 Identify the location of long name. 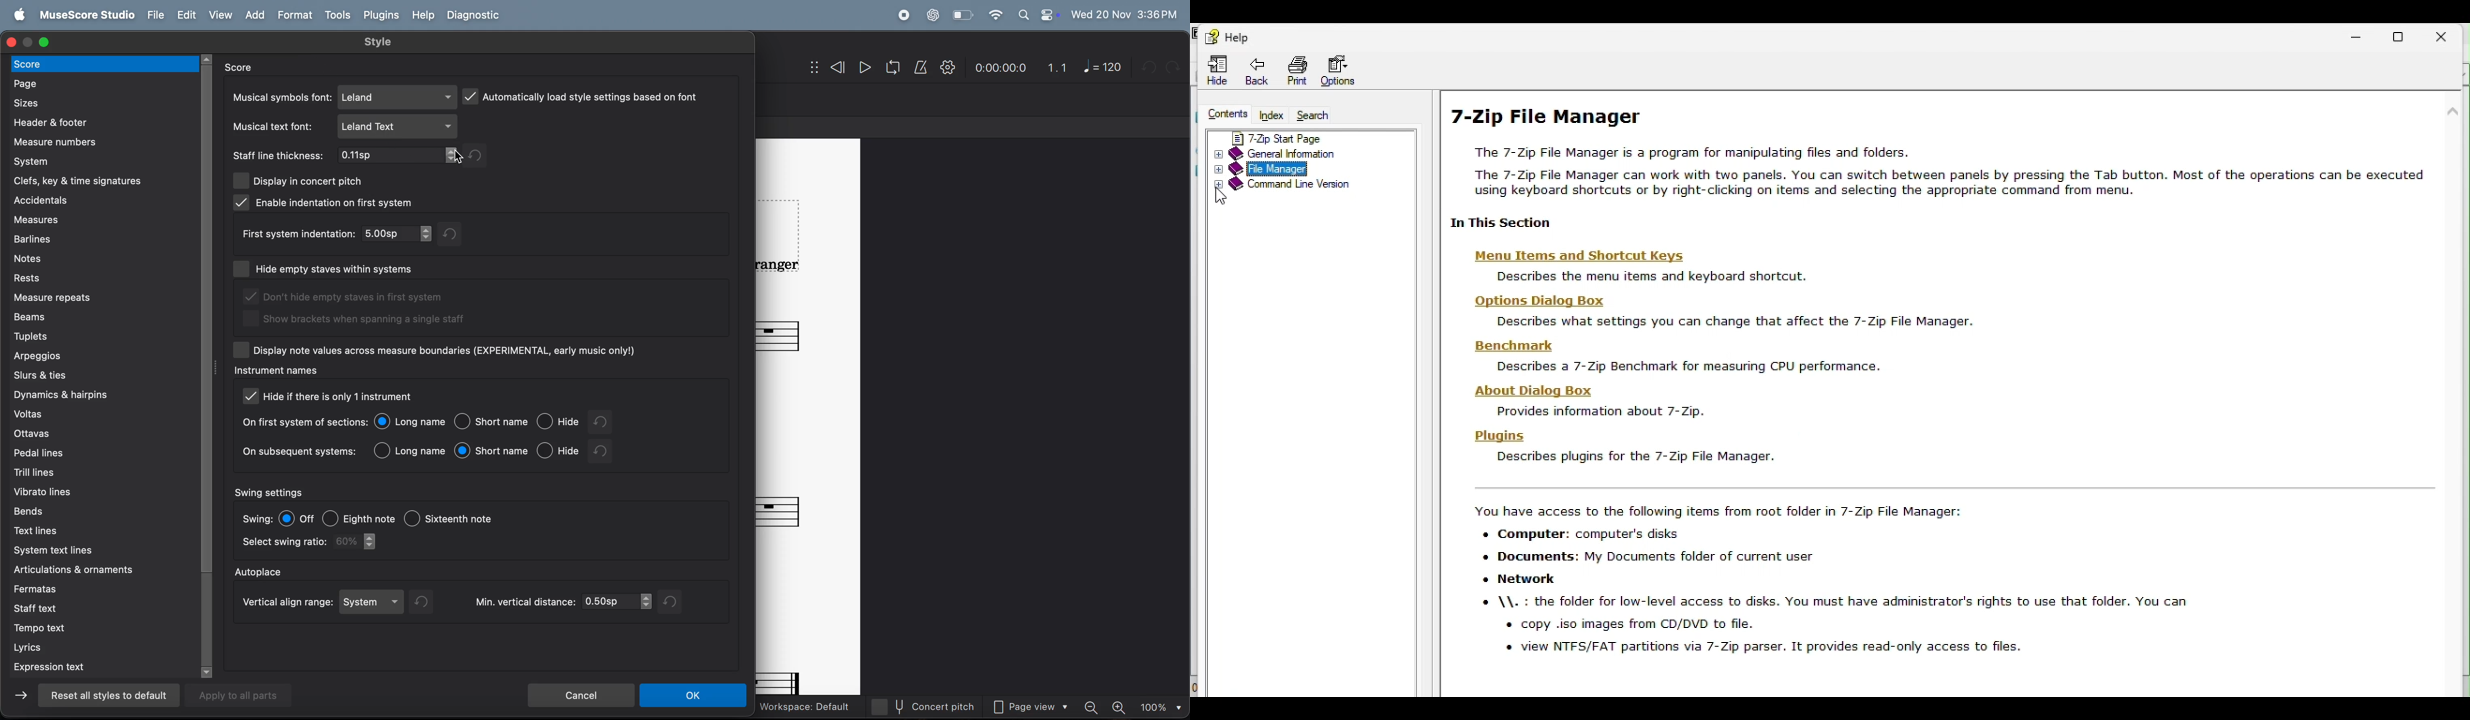
(412, 422).